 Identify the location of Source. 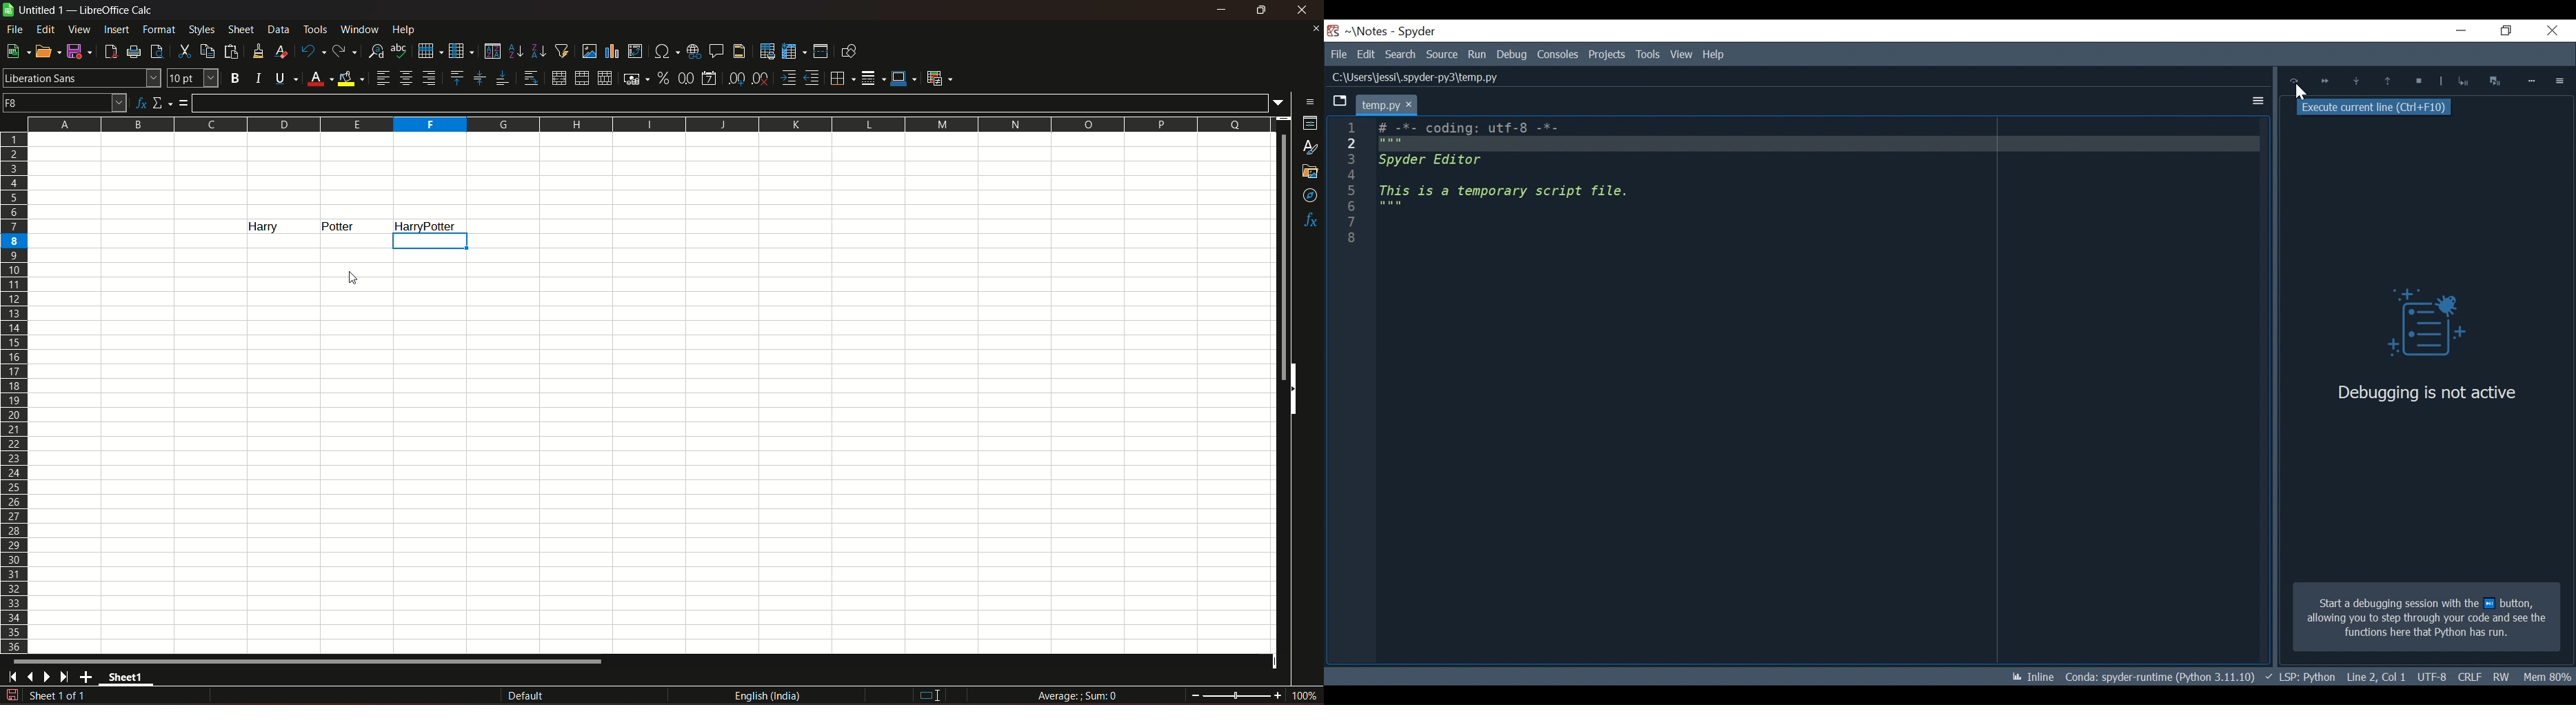
(1443, 55).